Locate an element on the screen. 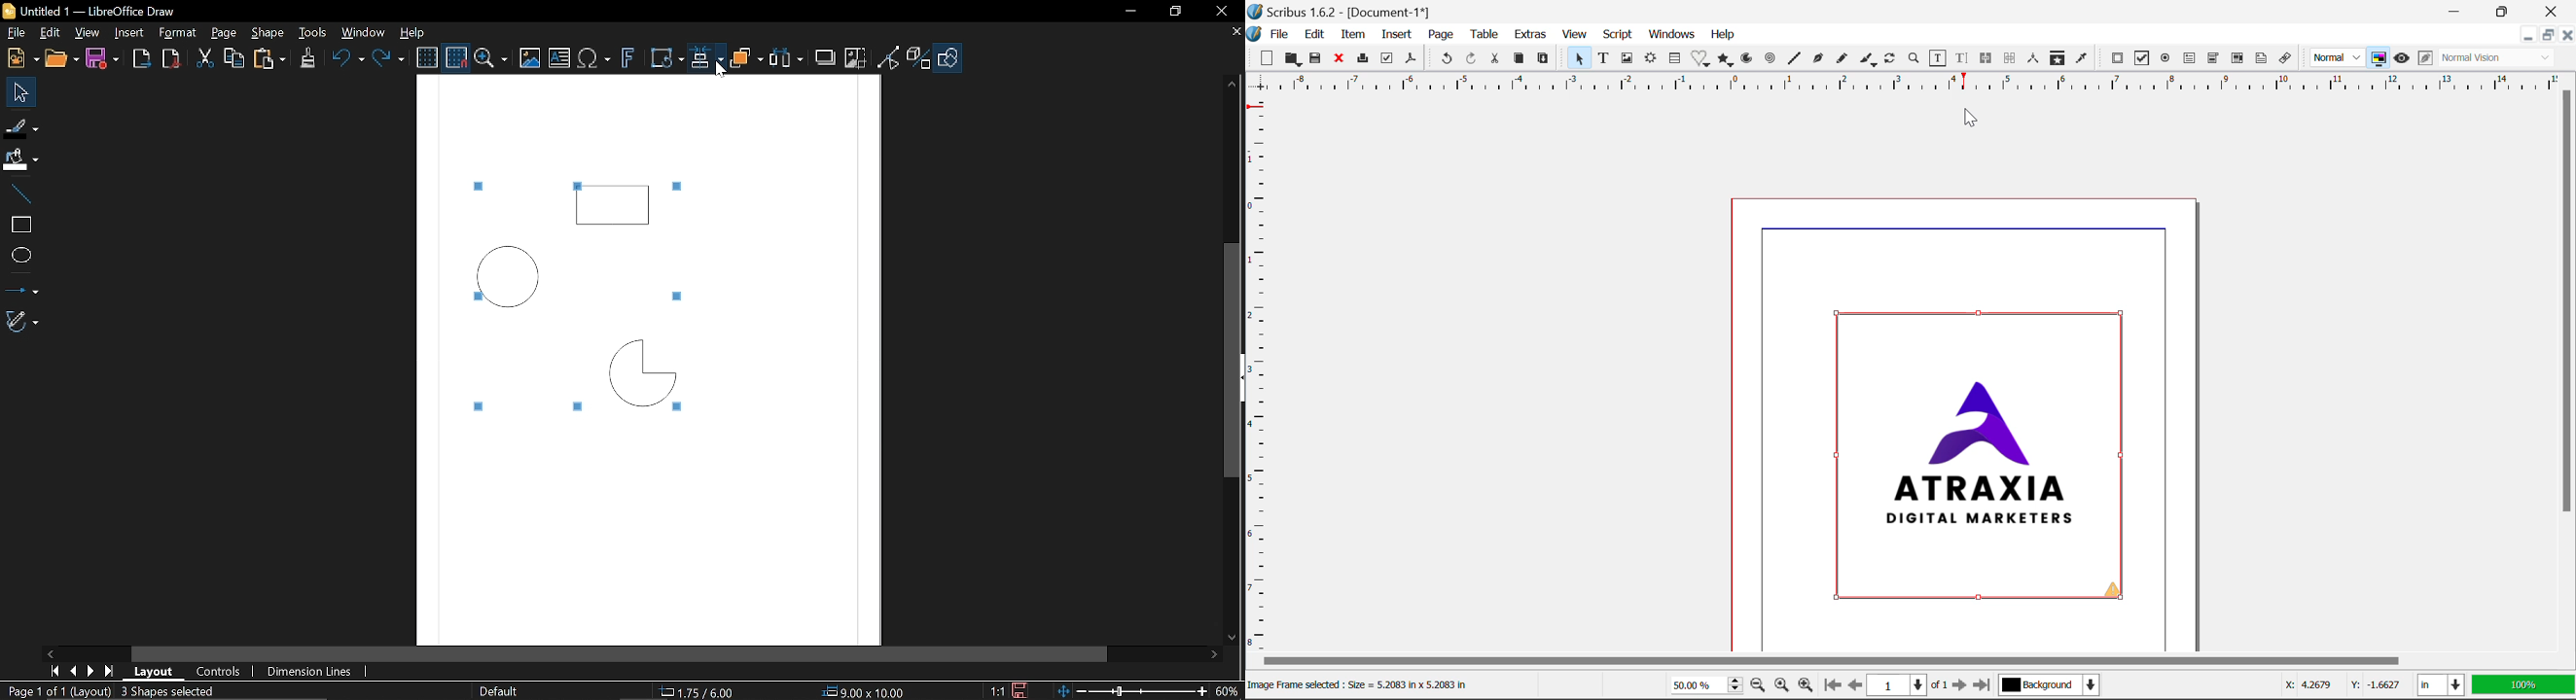 Image resolution: width=2576 pixels, height=700 pixels. Page Navigation is located at coordinates (1903, 685).